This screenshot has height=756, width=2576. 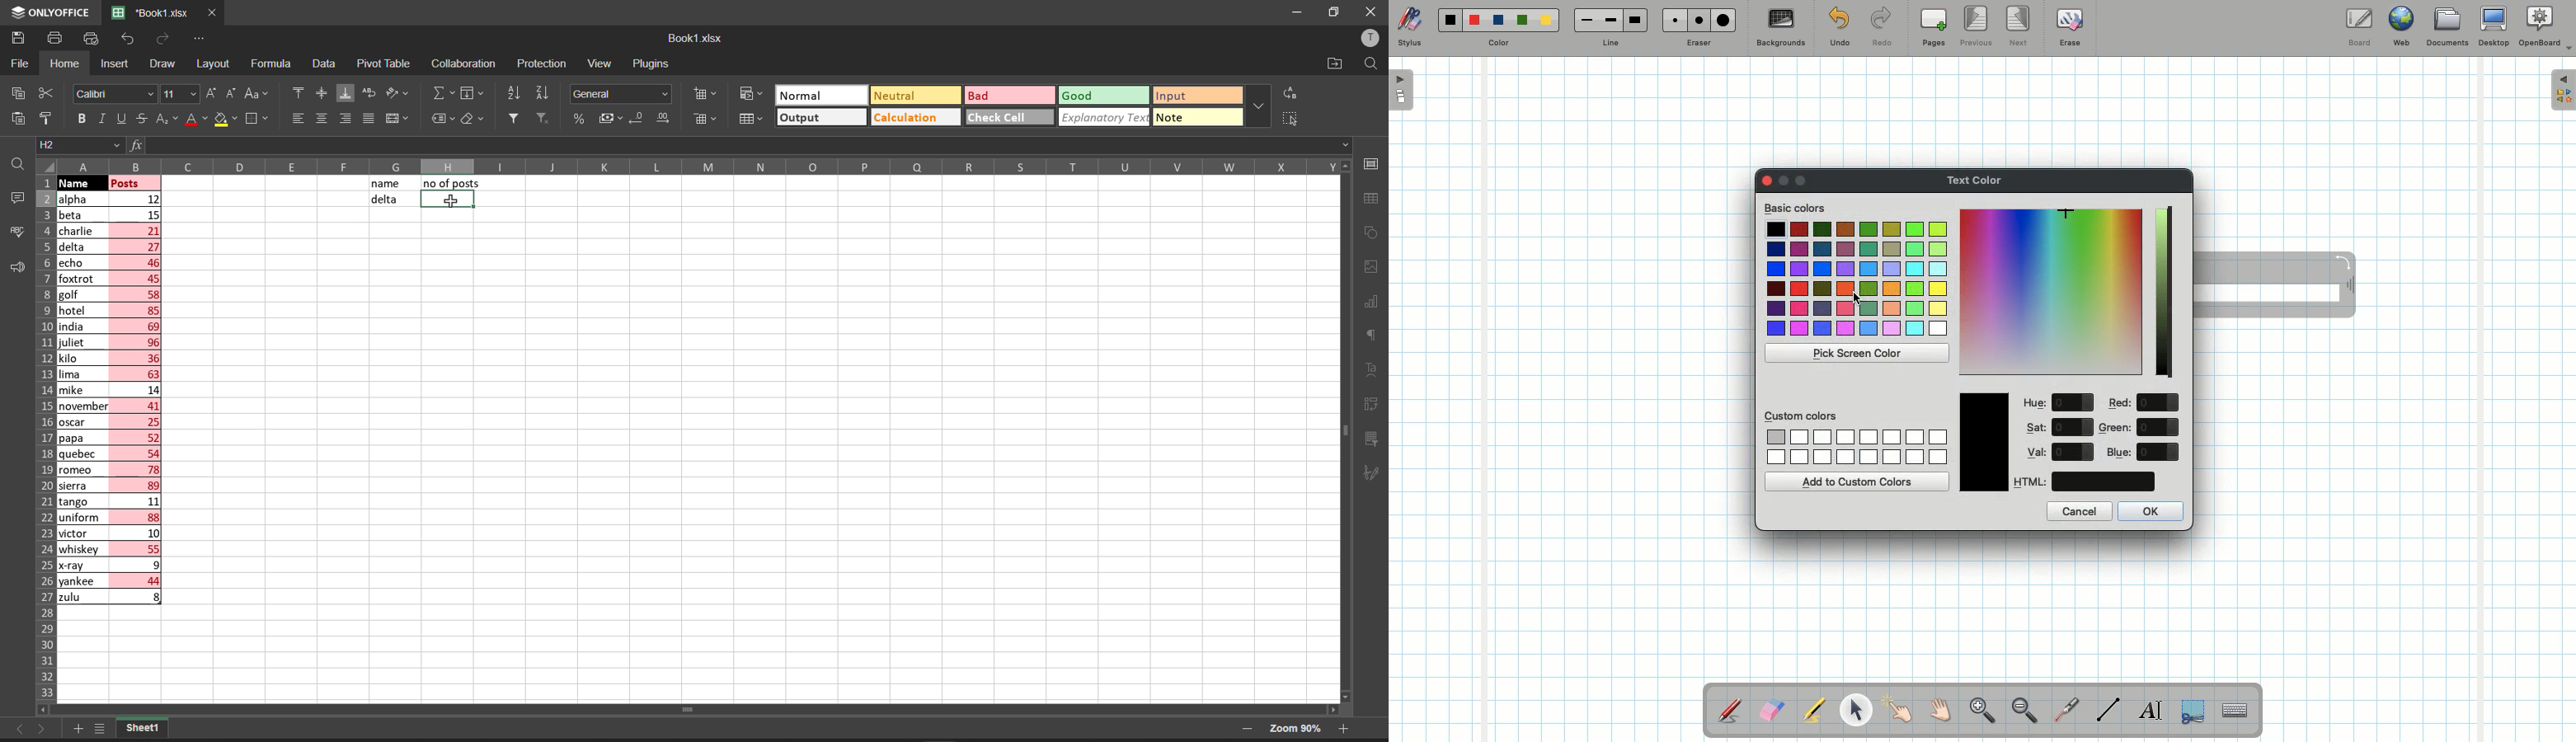 What do you see at coordinates (1522, 21) in the screenshot?
I see `Green` at bounding box center [1522, 21].